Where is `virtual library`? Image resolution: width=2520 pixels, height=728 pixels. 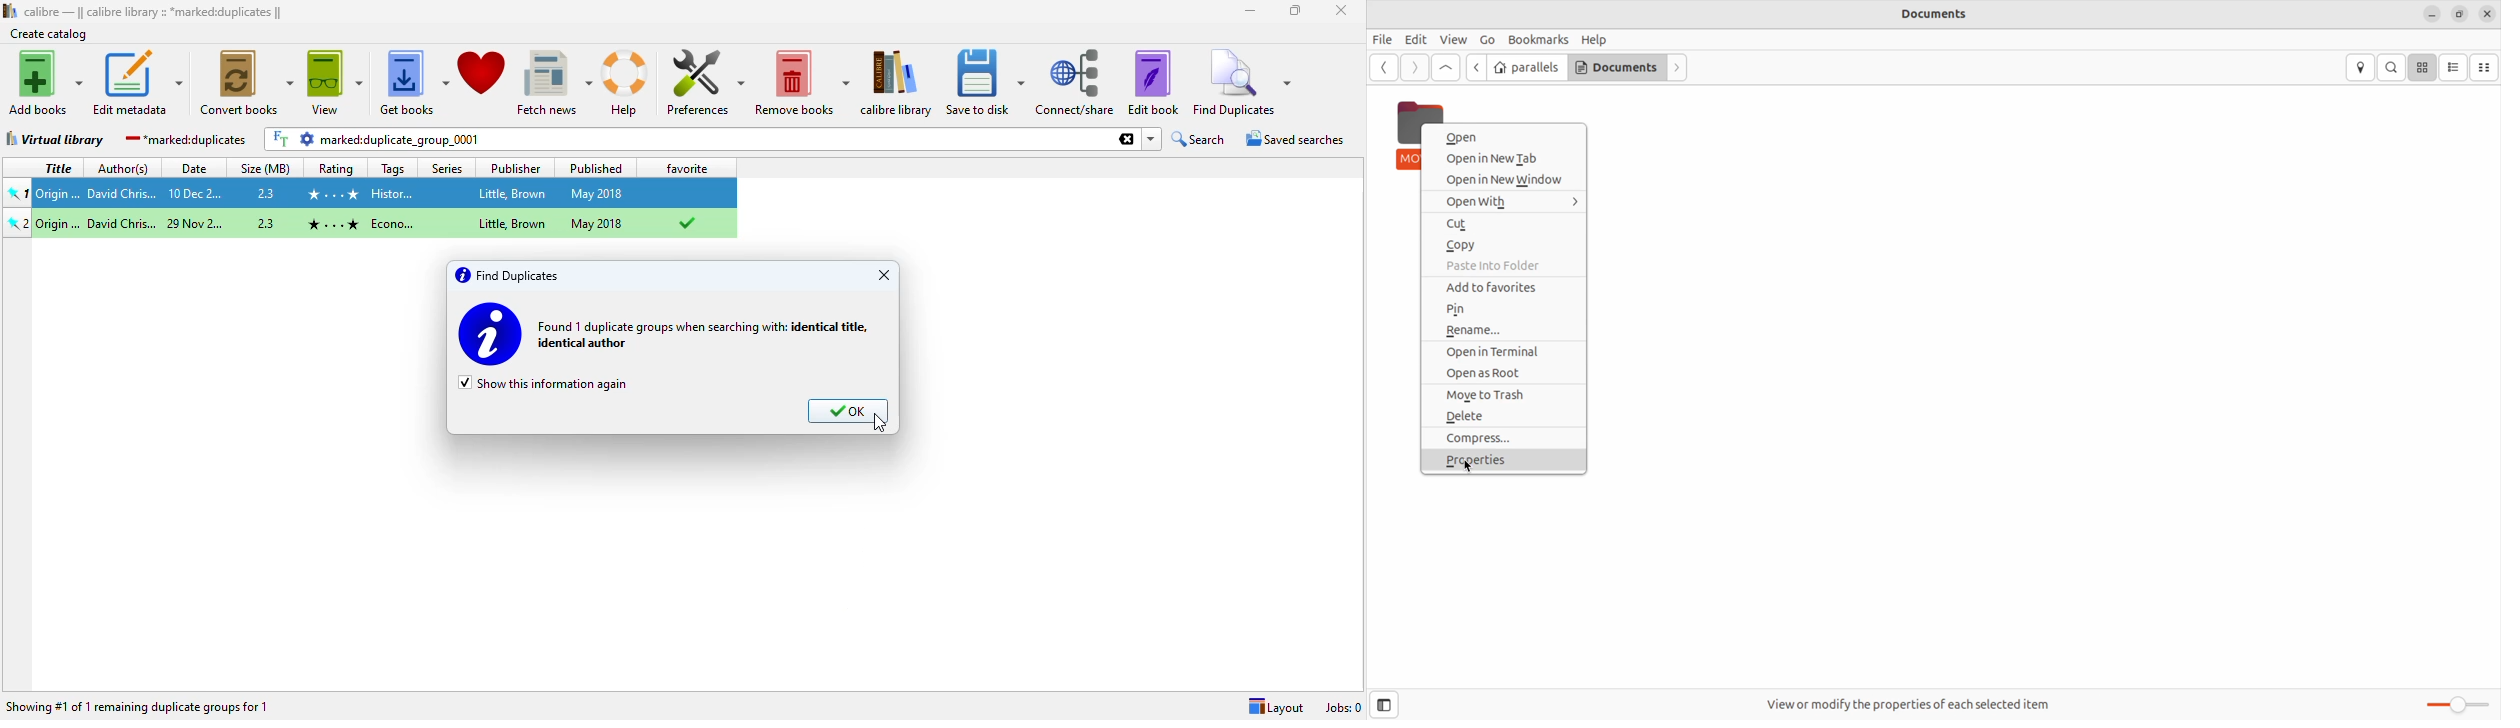
virtual library is located at coordinates (49, 138).